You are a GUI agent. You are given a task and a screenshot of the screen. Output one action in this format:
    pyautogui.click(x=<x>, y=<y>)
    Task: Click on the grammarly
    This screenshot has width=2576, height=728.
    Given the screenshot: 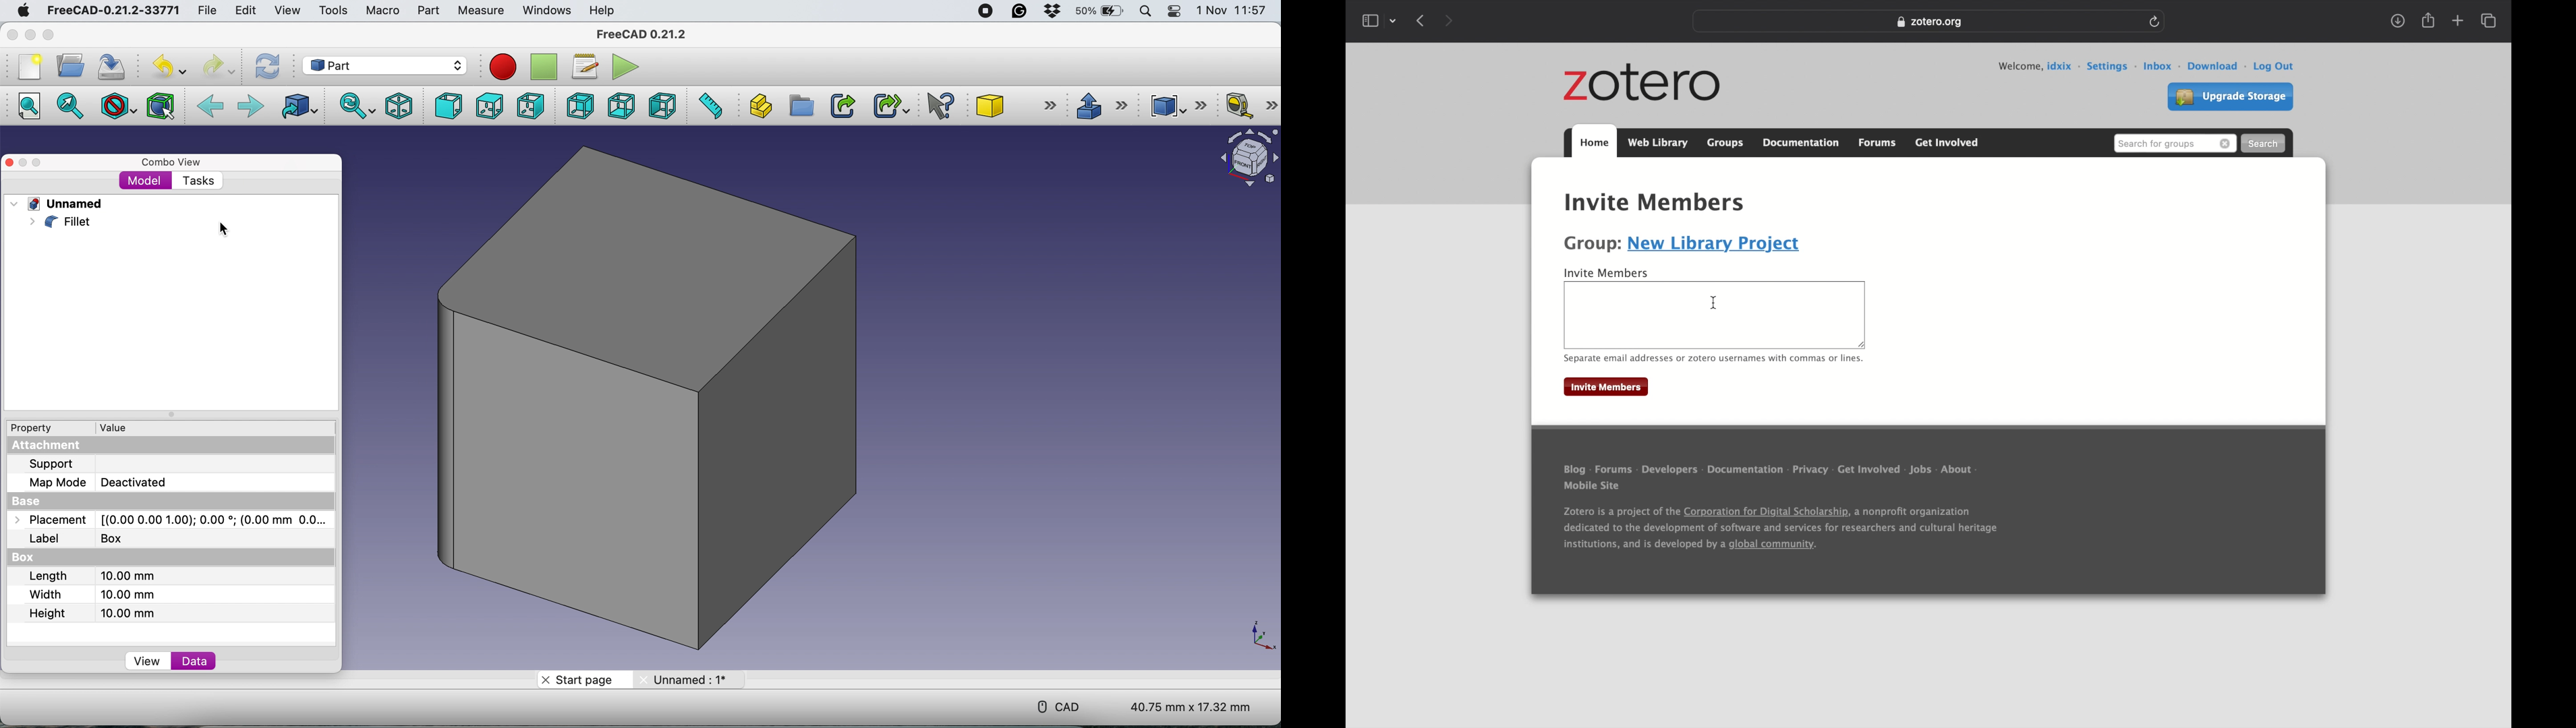 What is the action you would take?
    pyautogui.click(x=1023, y=12)
    